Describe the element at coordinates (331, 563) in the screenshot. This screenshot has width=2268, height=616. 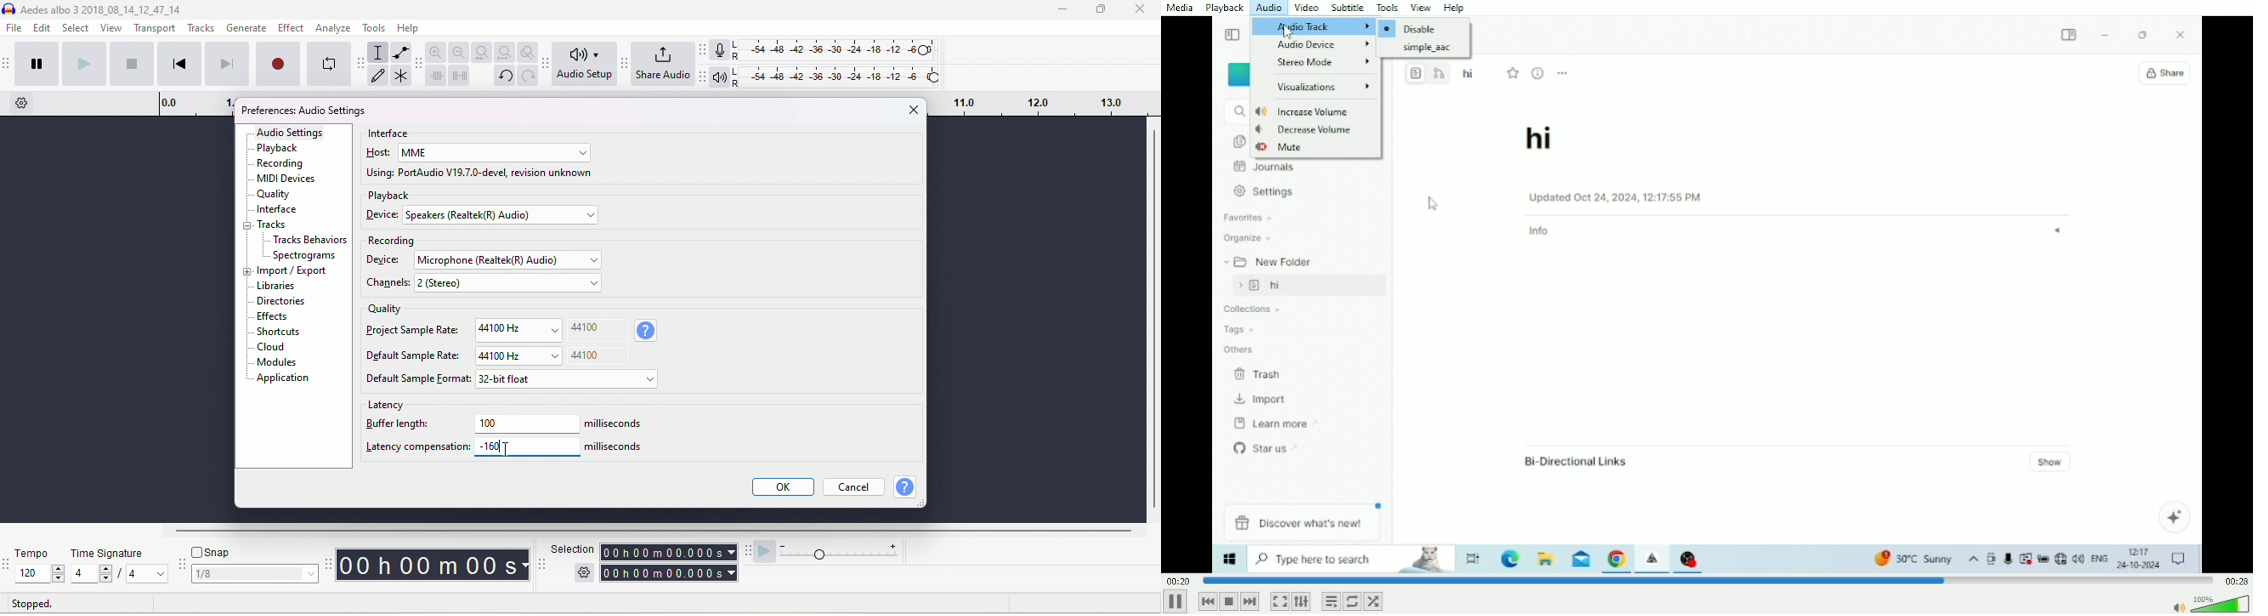
I see `audacity time tool bar` at that location.